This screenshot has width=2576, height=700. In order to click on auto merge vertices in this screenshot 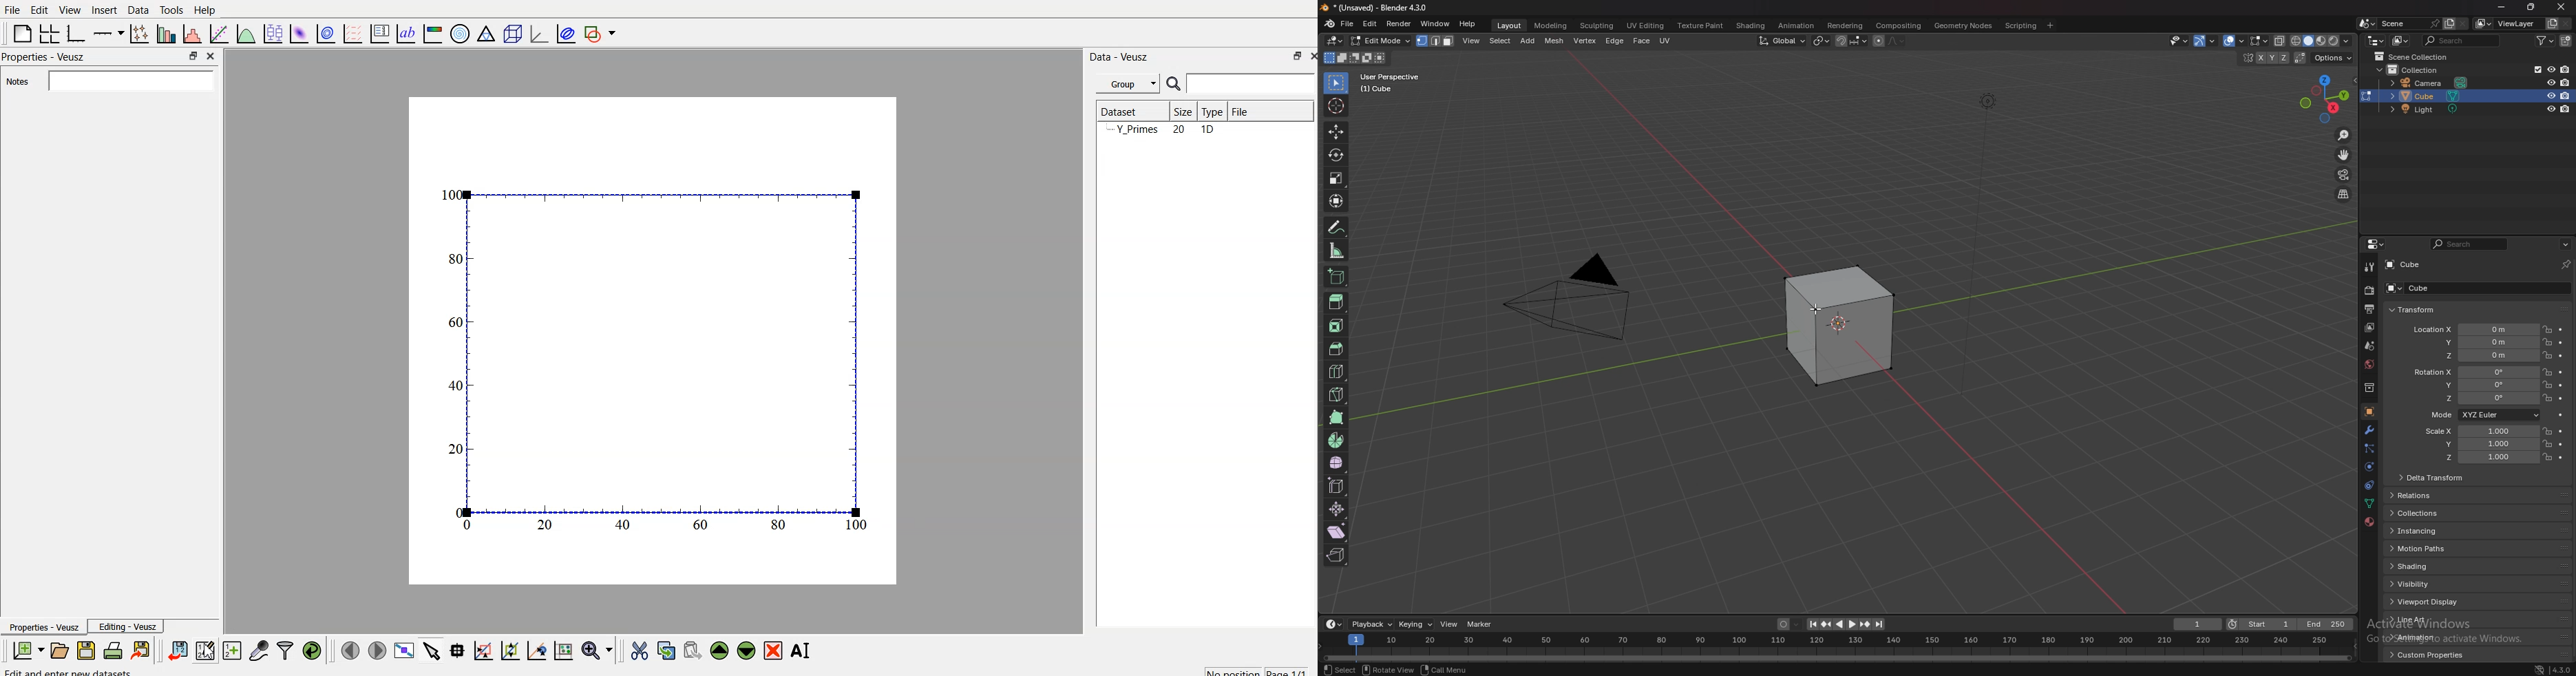, I will do `click(2301, 58)`.